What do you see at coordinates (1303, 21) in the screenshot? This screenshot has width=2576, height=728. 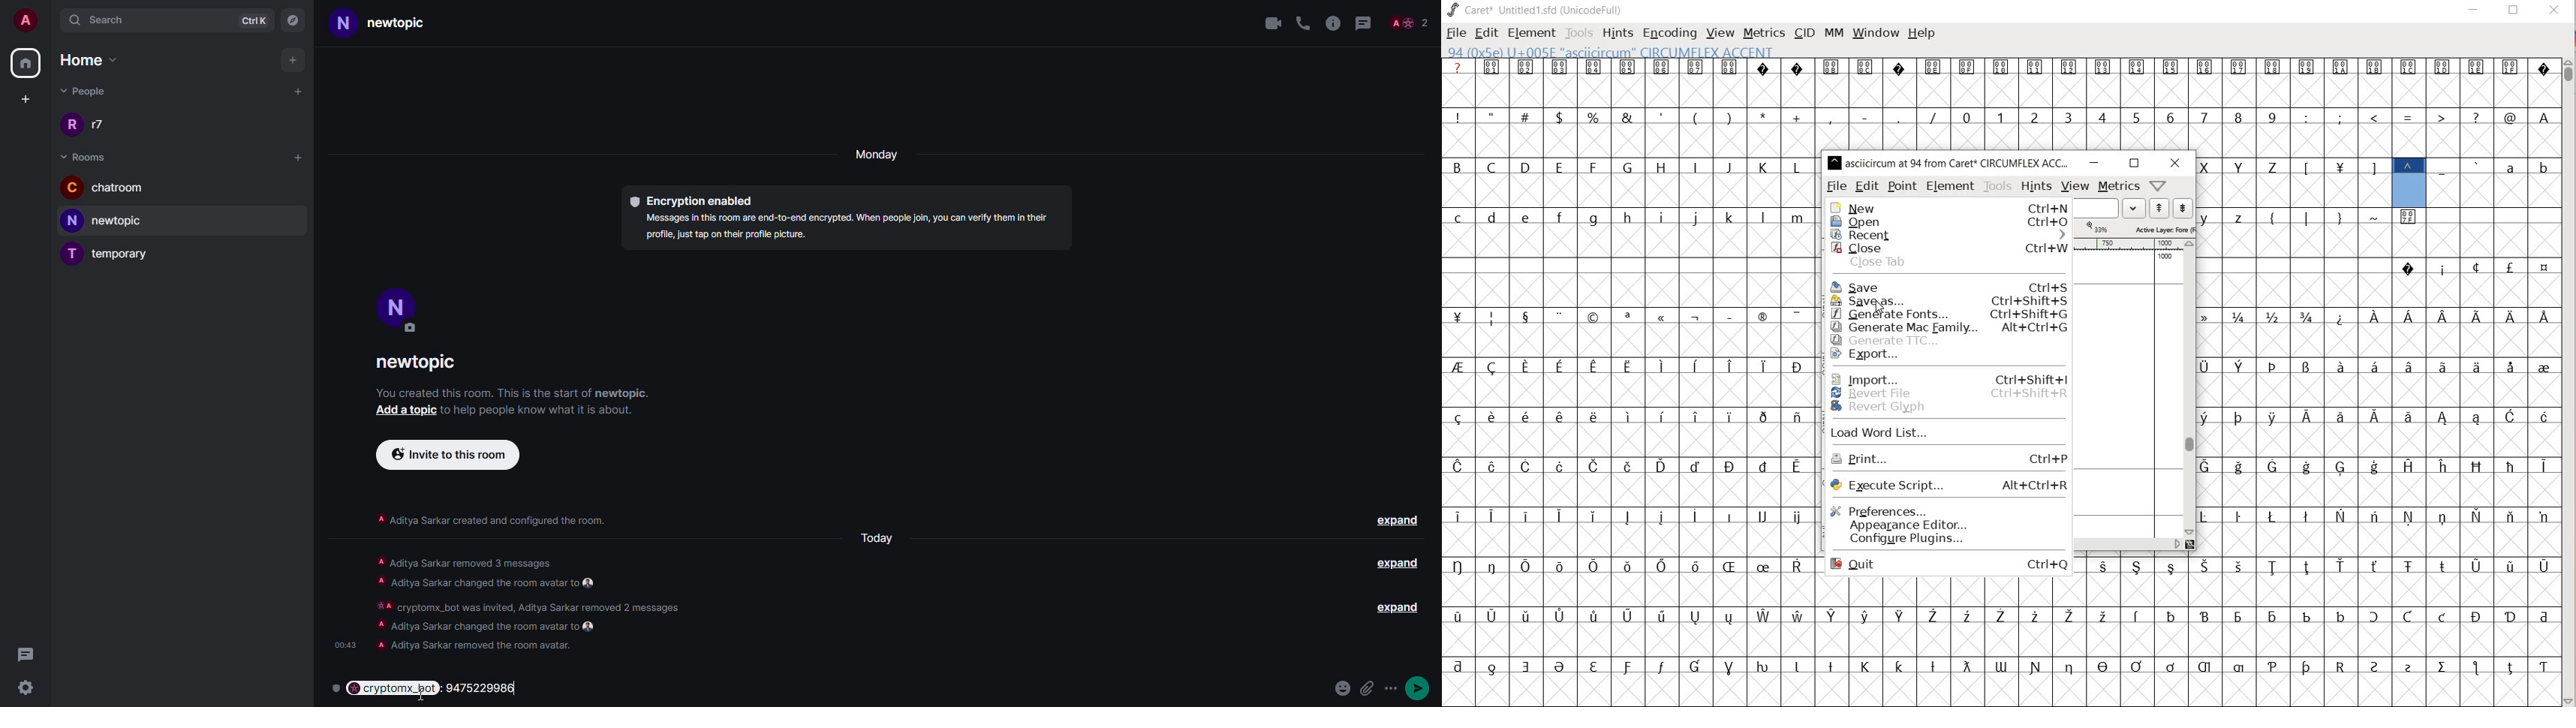 I see `voice call` at bounding box center [1303, 21].